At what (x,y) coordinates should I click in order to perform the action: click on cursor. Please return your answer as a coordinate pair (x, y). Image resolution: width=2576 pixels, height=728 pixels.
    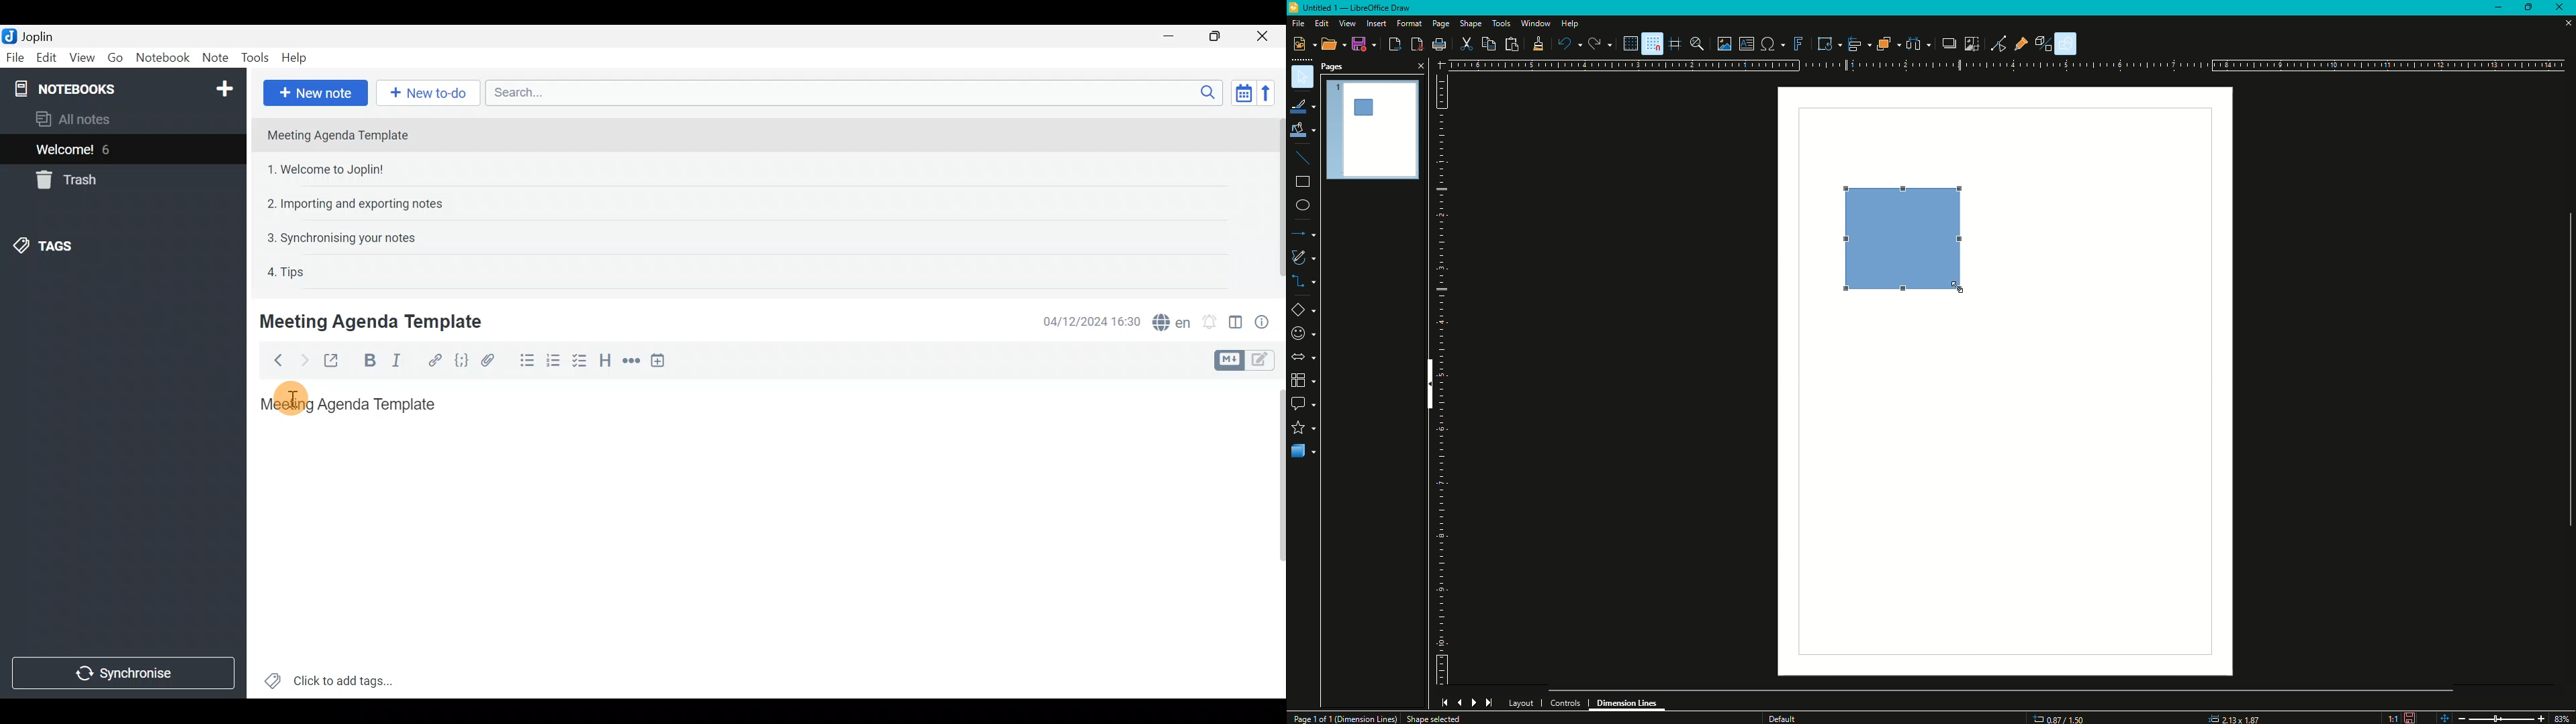
    Looking at the image, I should click on (292, 402).